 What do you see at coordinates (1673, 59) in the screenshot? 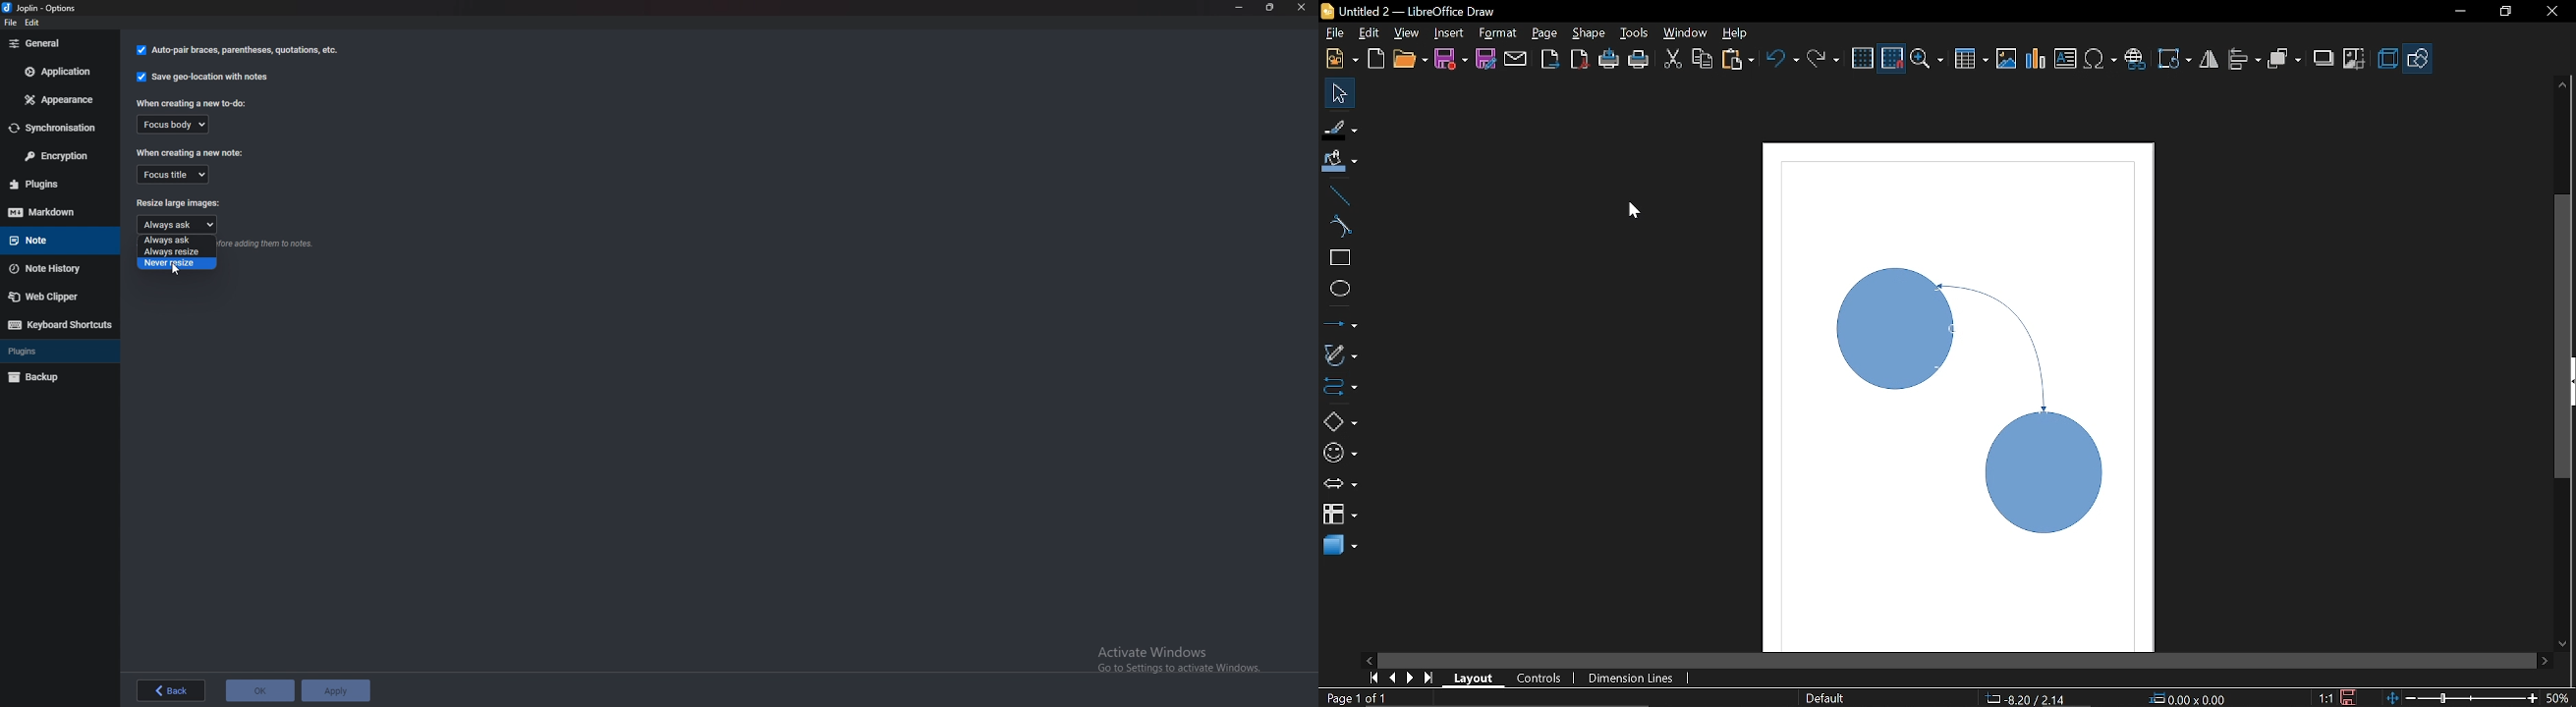
I see `CUt ` at bounding box center [1673, 59].